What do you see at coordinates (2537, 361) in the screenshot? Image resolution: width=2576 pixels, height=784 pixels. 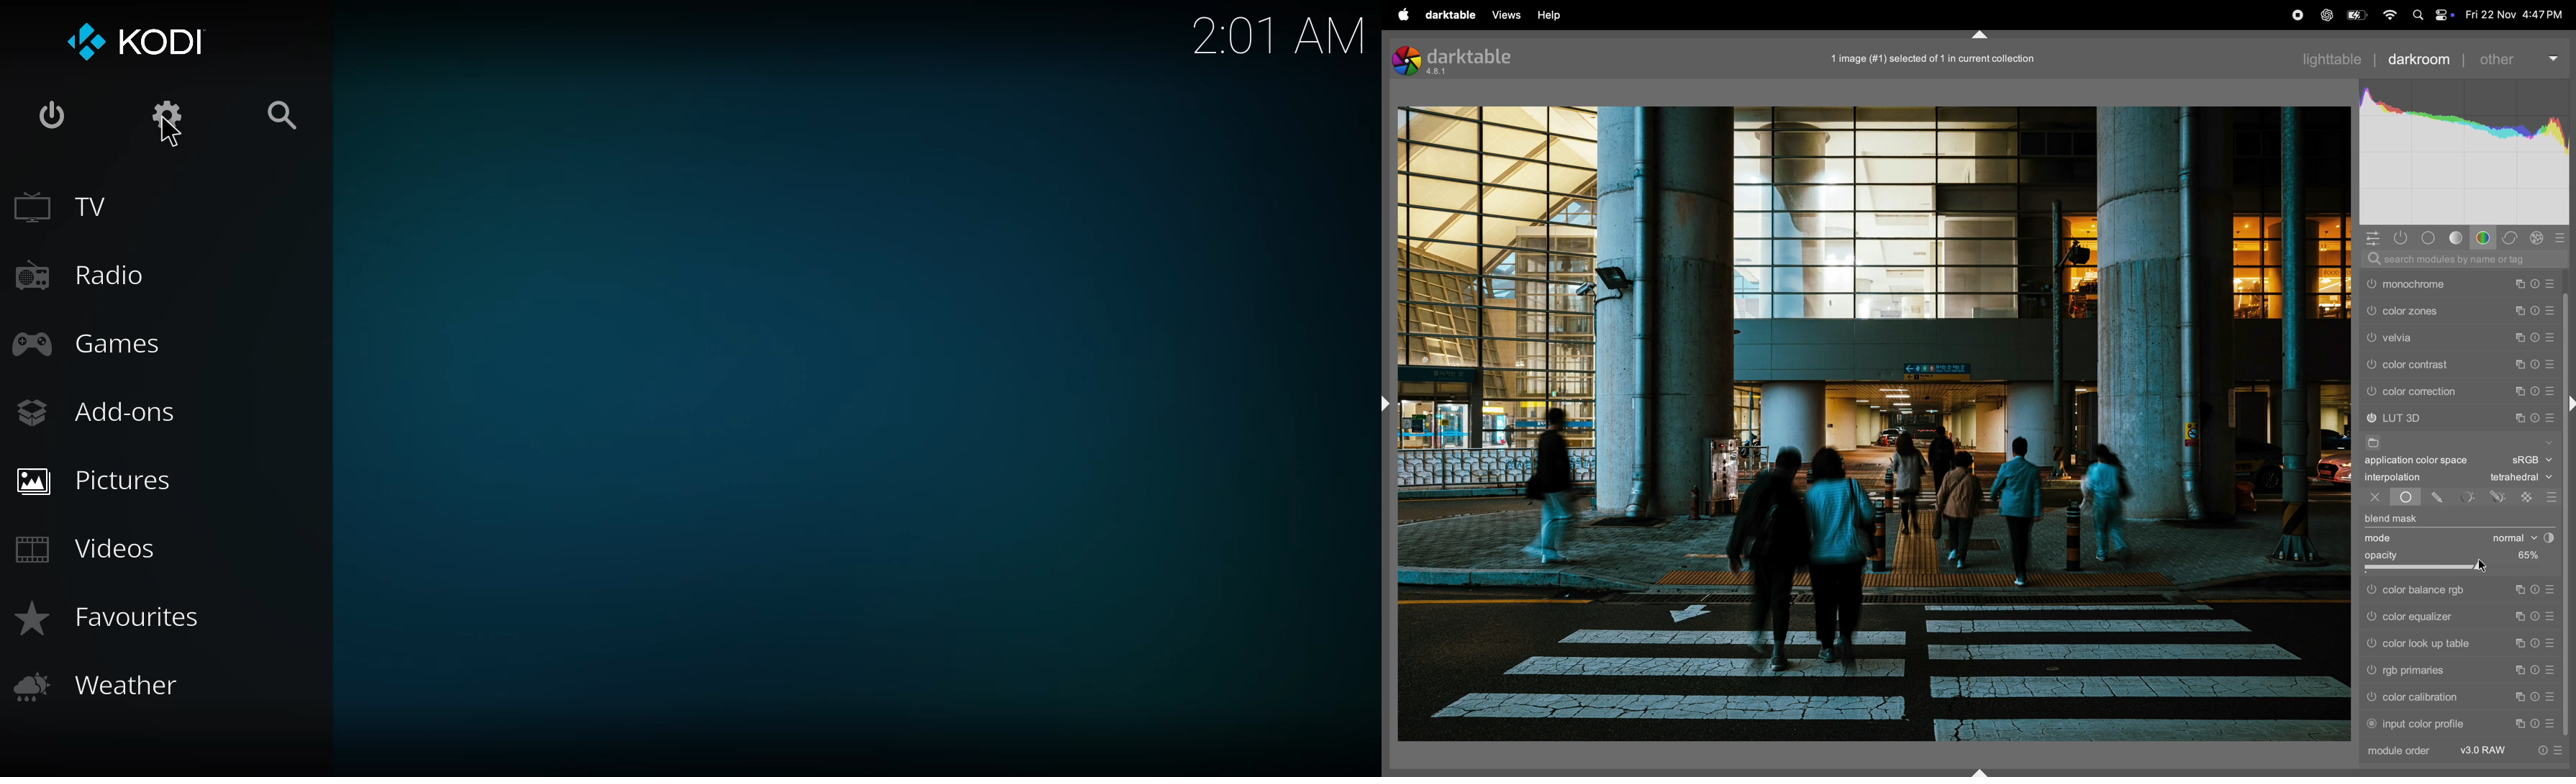 I see `reset` at bounding box center [2537, 361].